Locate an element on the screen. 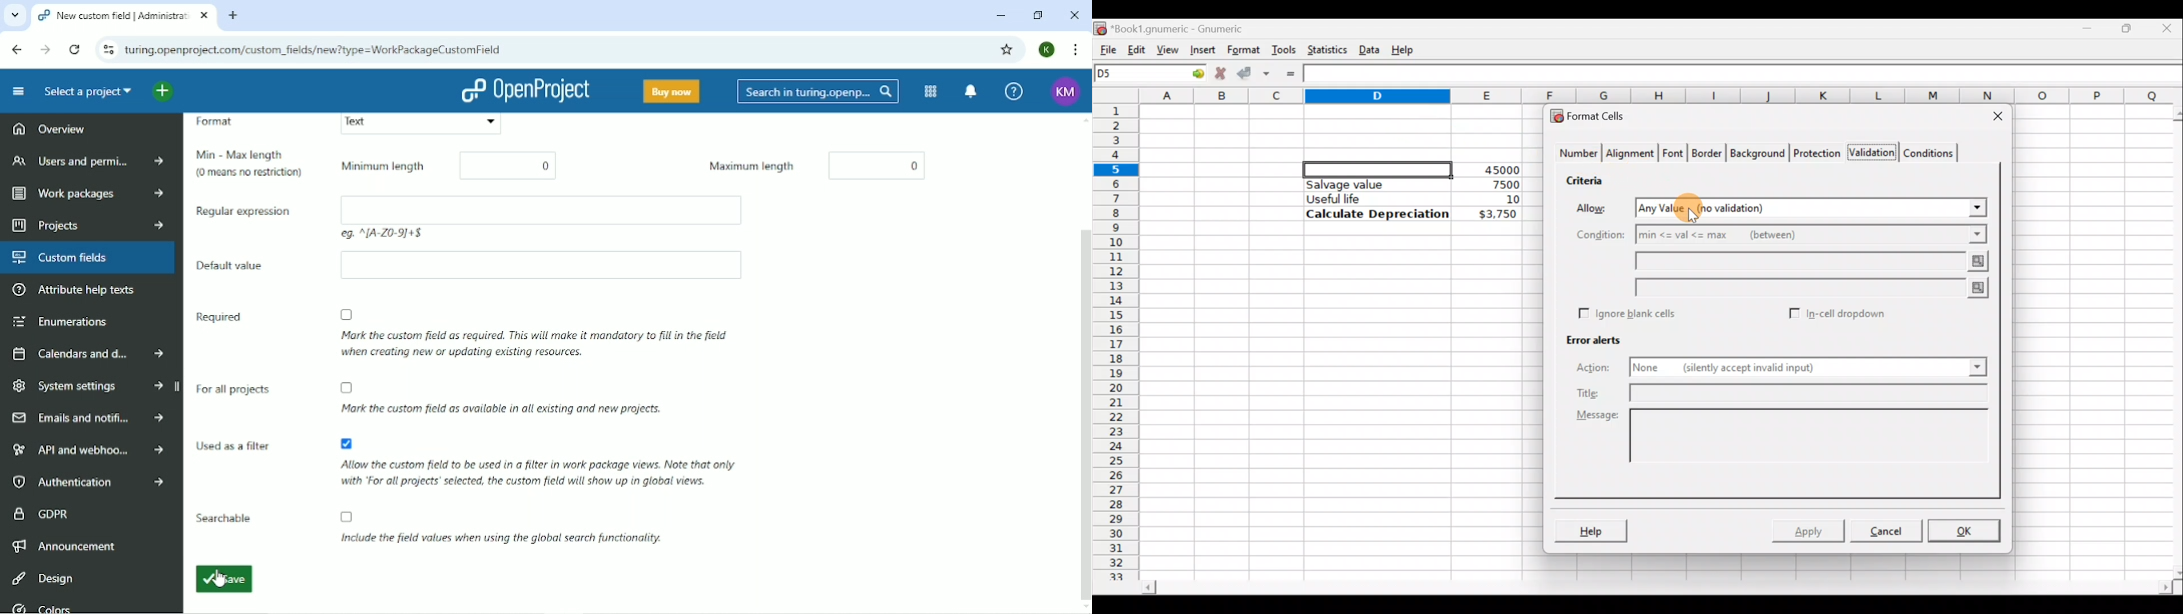 This screenshot has height=616, width=2184. Minimize is located at coordinates (1001, 16).